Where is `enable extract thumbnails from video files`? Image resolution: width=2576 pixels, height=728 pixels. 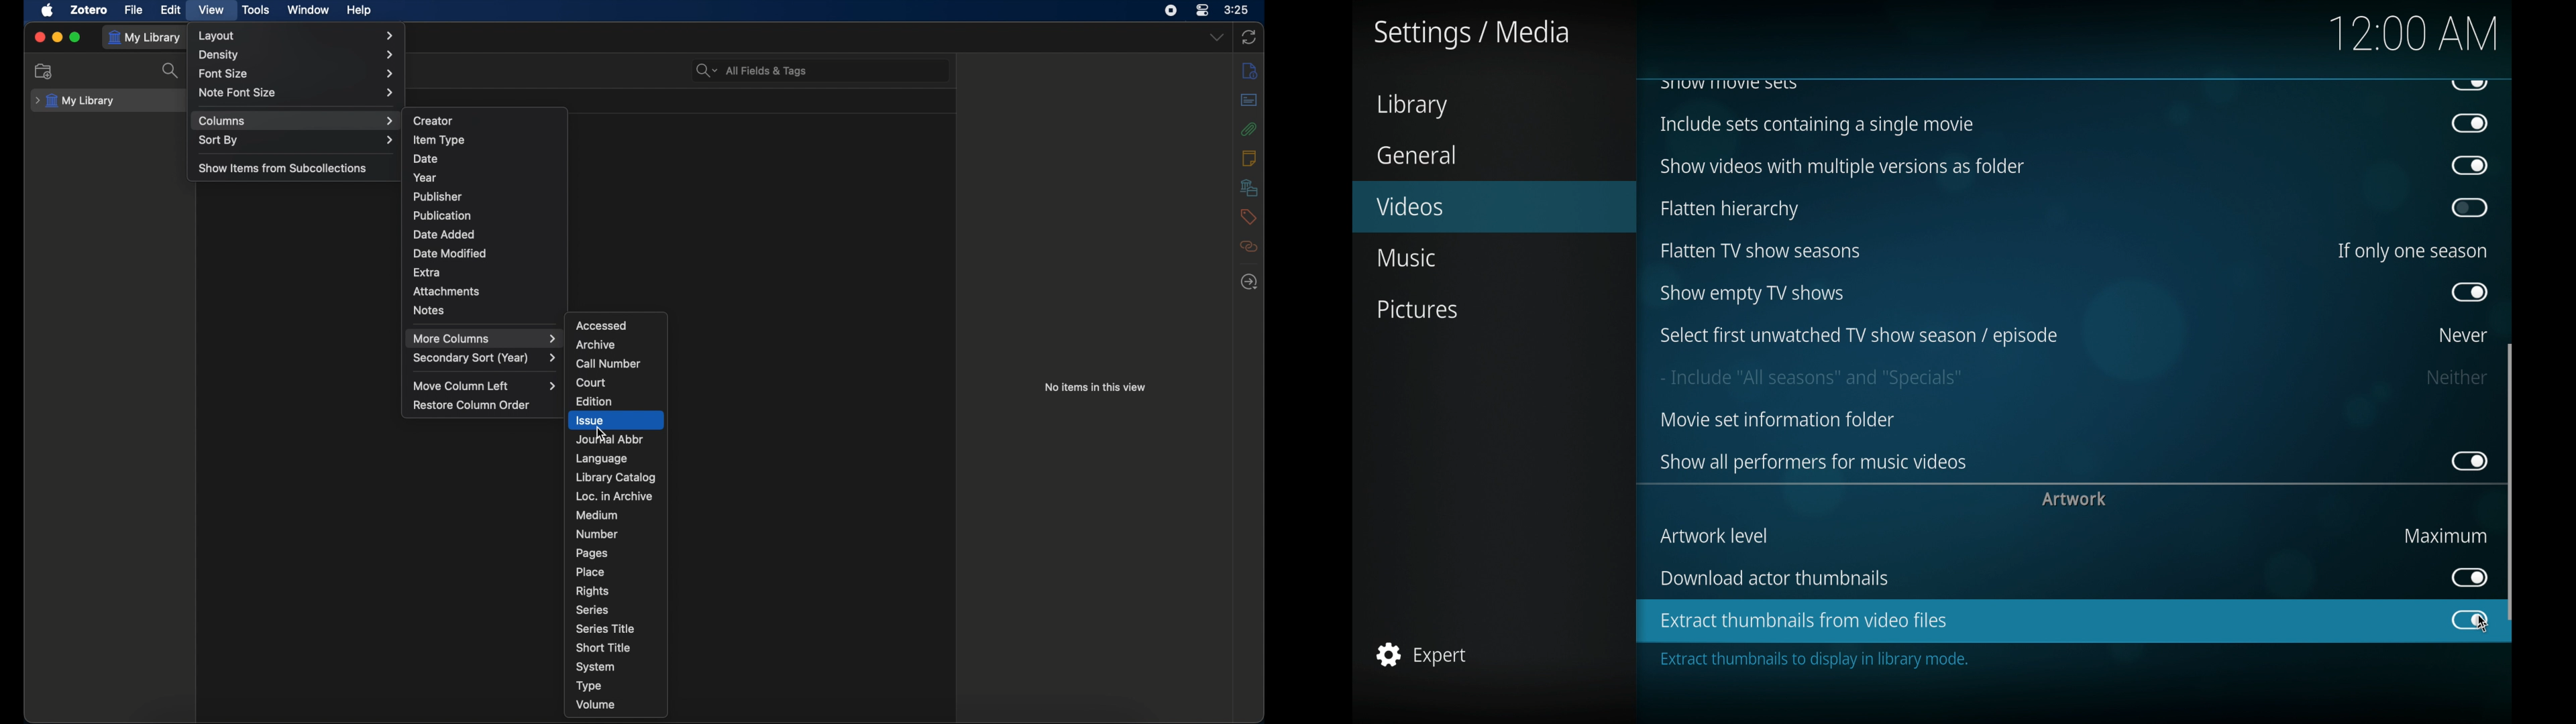 enable extract thumbnails from video files is located at coordinates (1803, 621).